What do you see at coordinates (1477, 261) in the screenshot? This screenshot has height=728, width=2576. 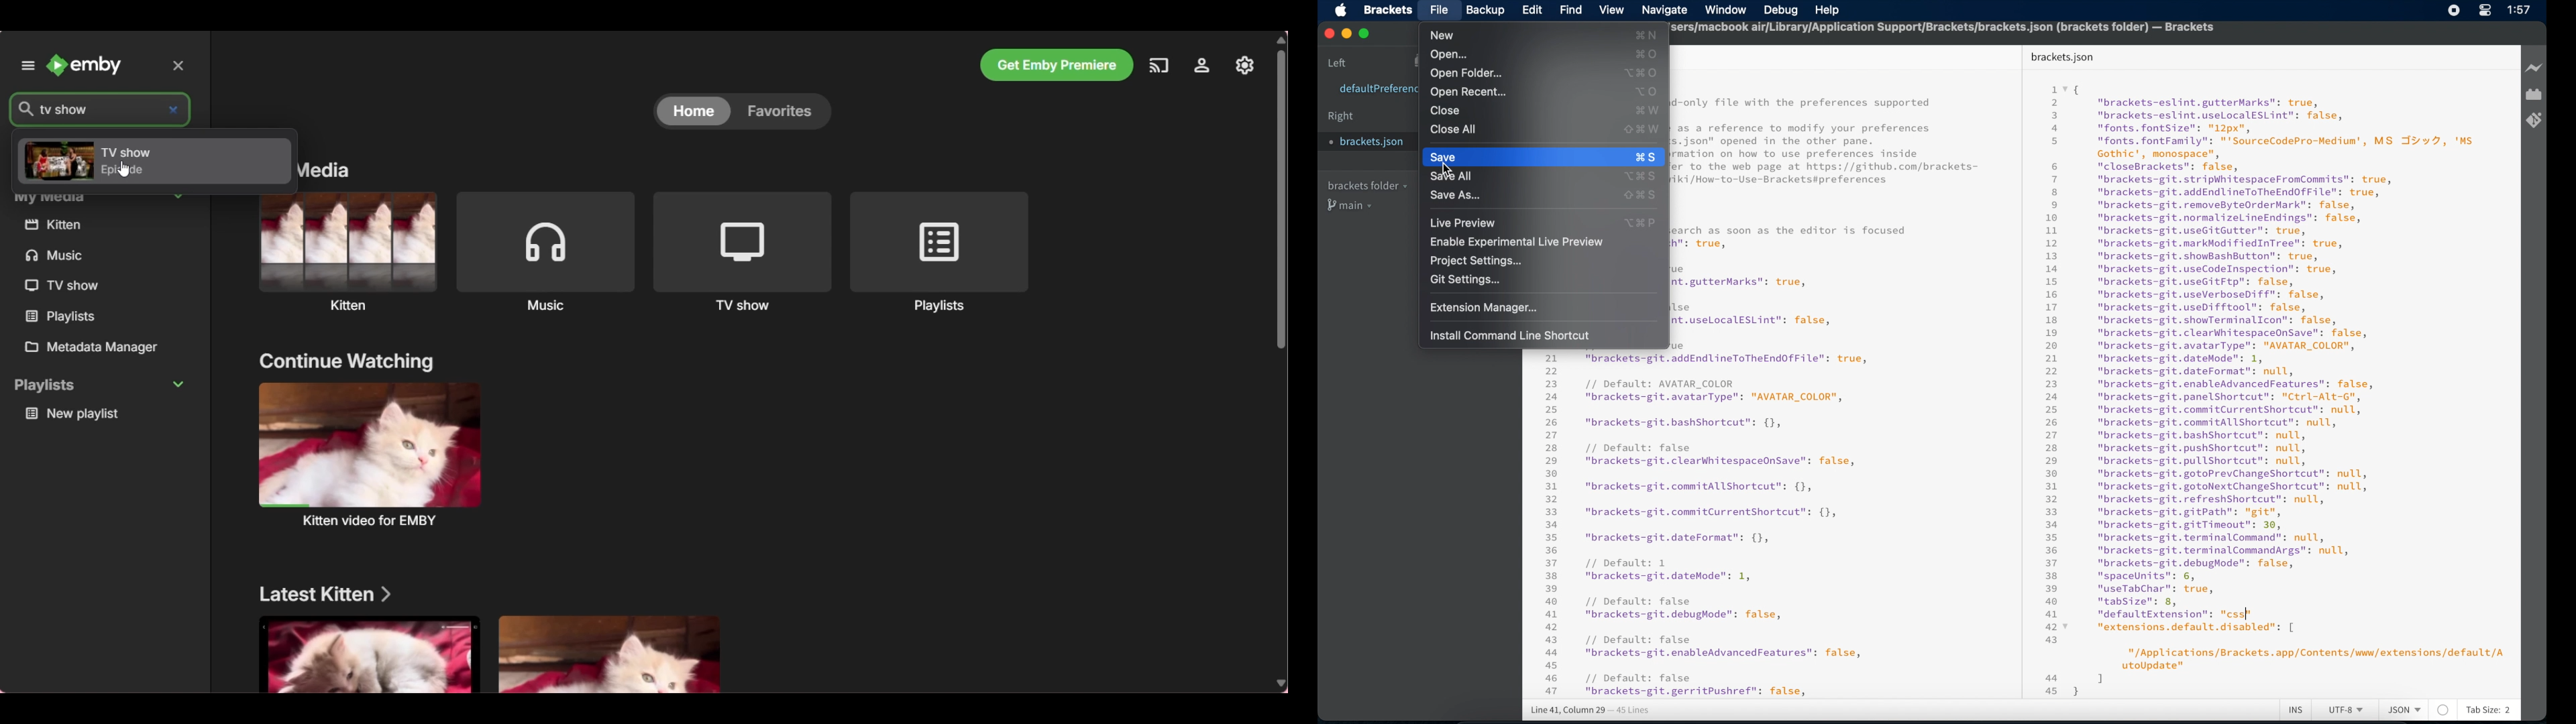 I see `project settings...` at bounding box center [1477, 261].